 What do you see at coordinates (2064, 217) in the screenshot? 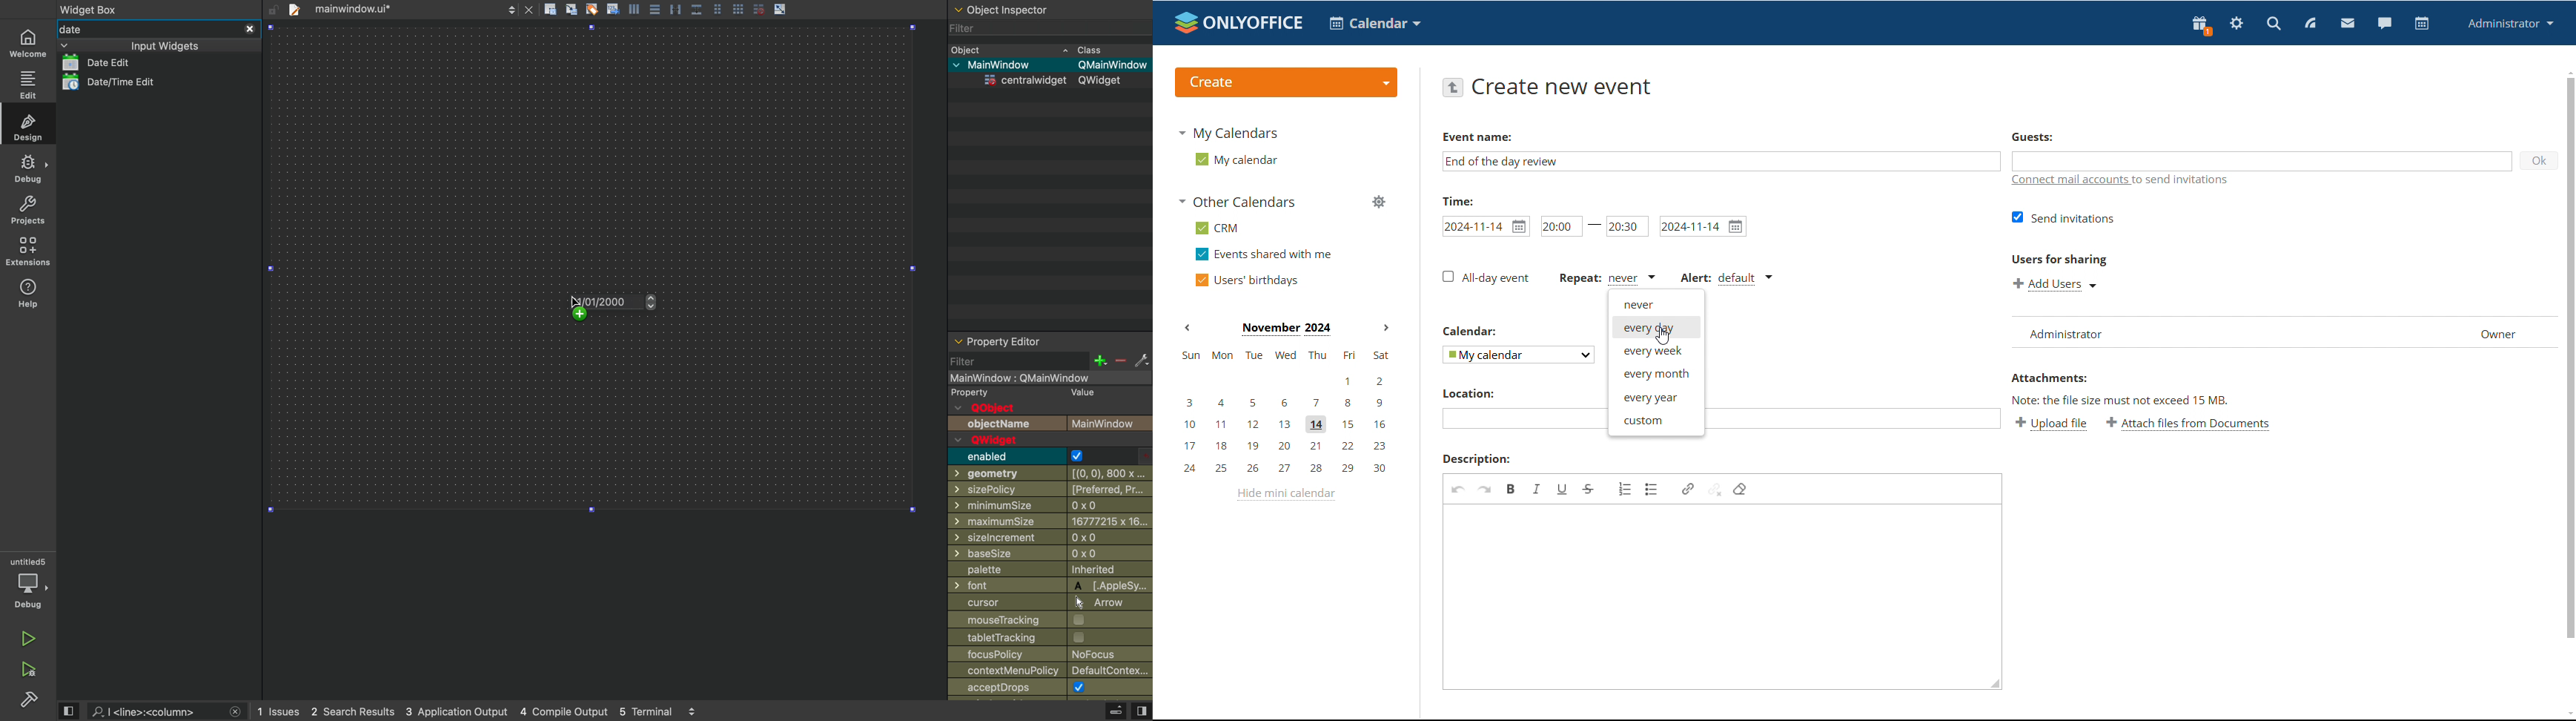
I see `send invitations` at bounding box center [2064, 217].